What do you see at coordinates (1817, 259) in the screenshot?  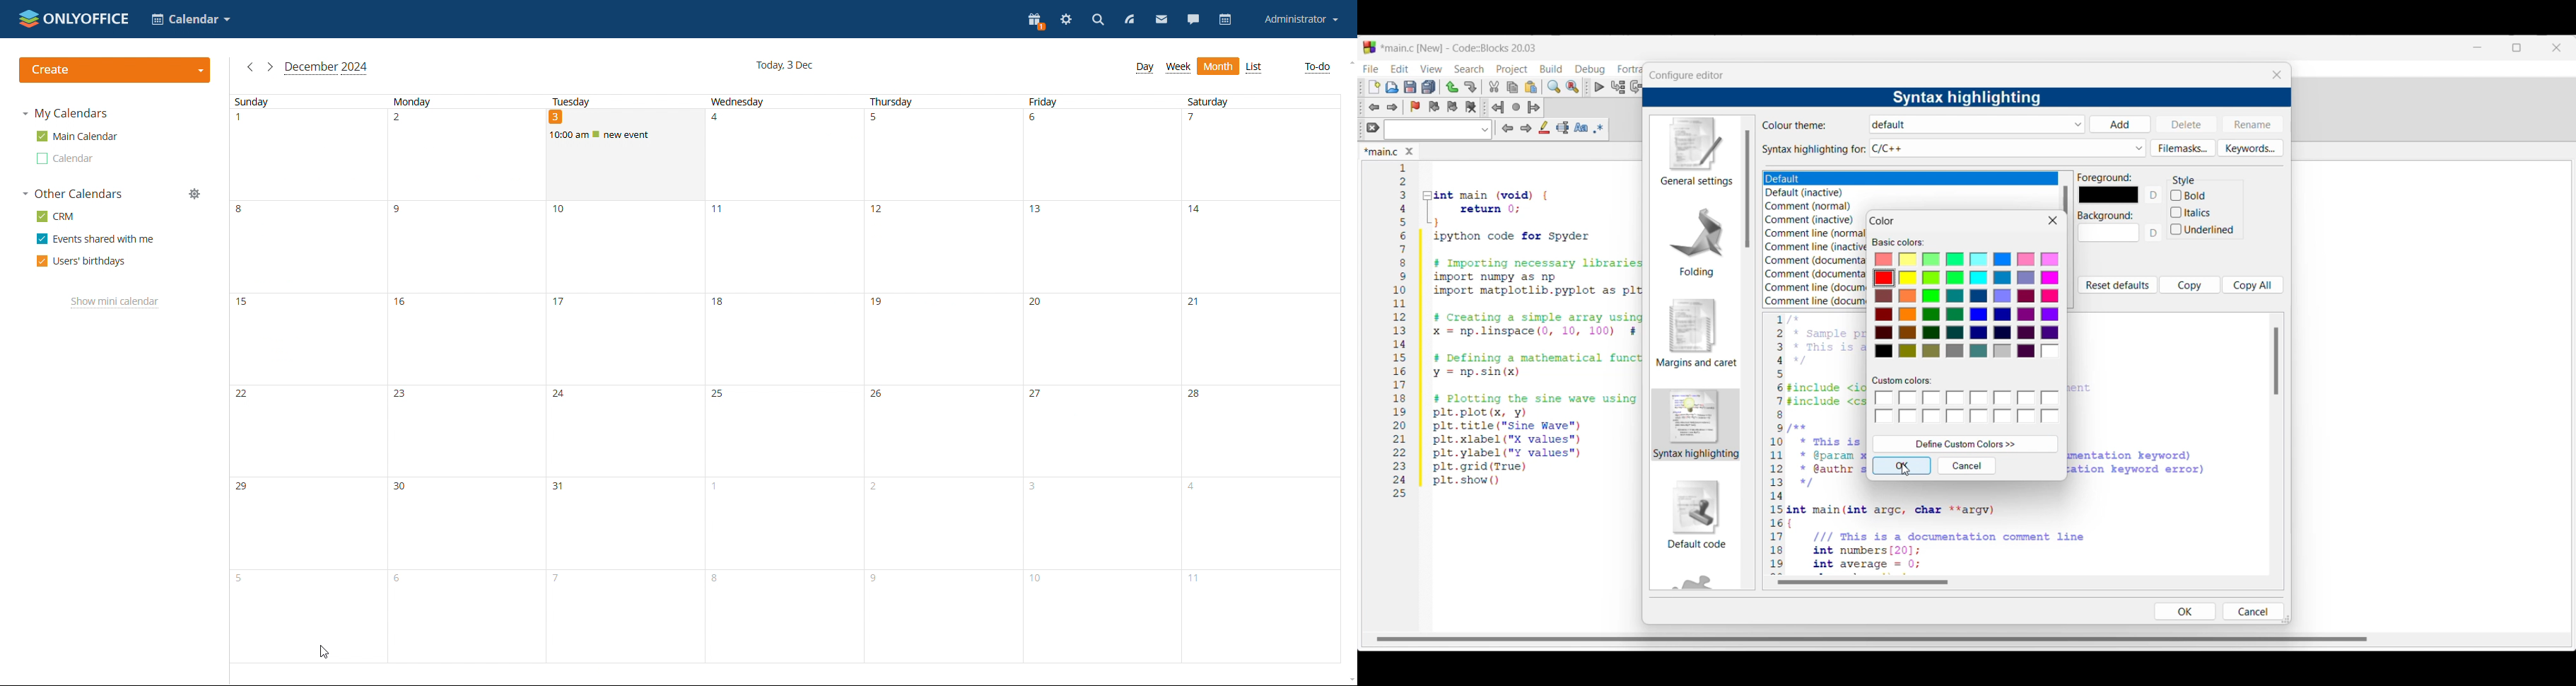 I see `Comment (documentation)` at bounding box center [1817, 259].